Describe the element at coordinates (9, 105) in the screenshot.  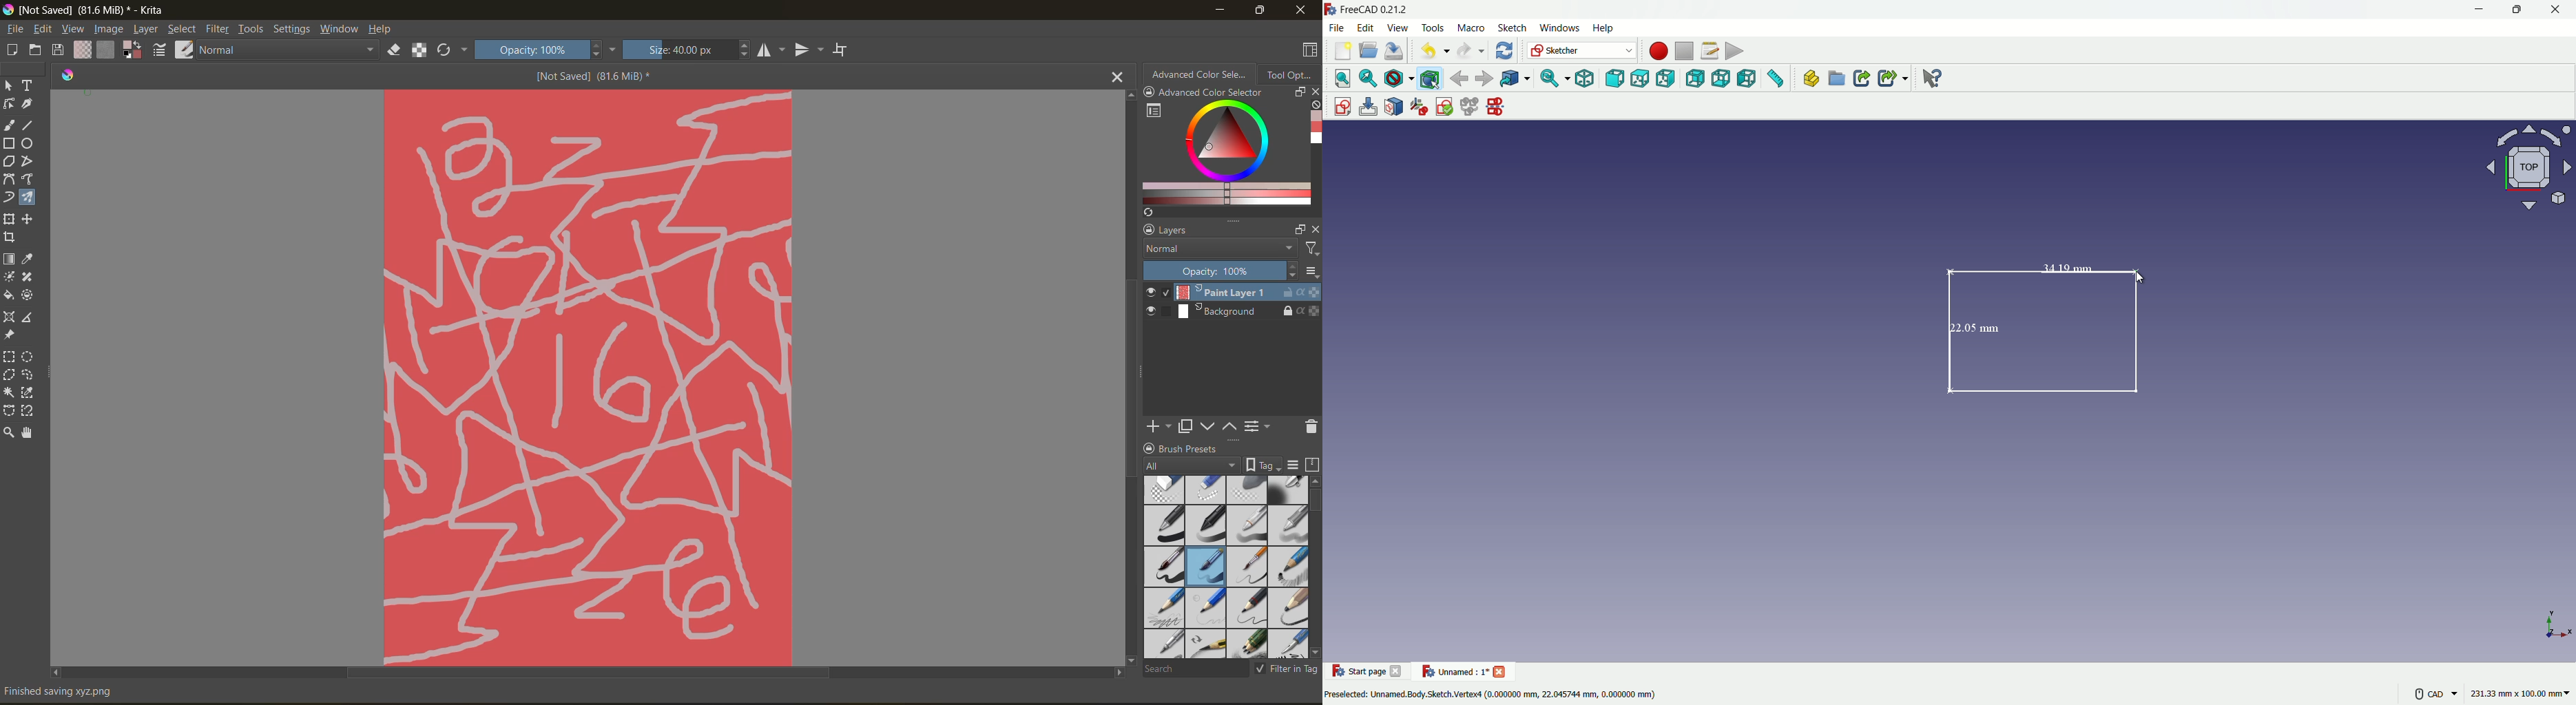
I see `tool` at that location.